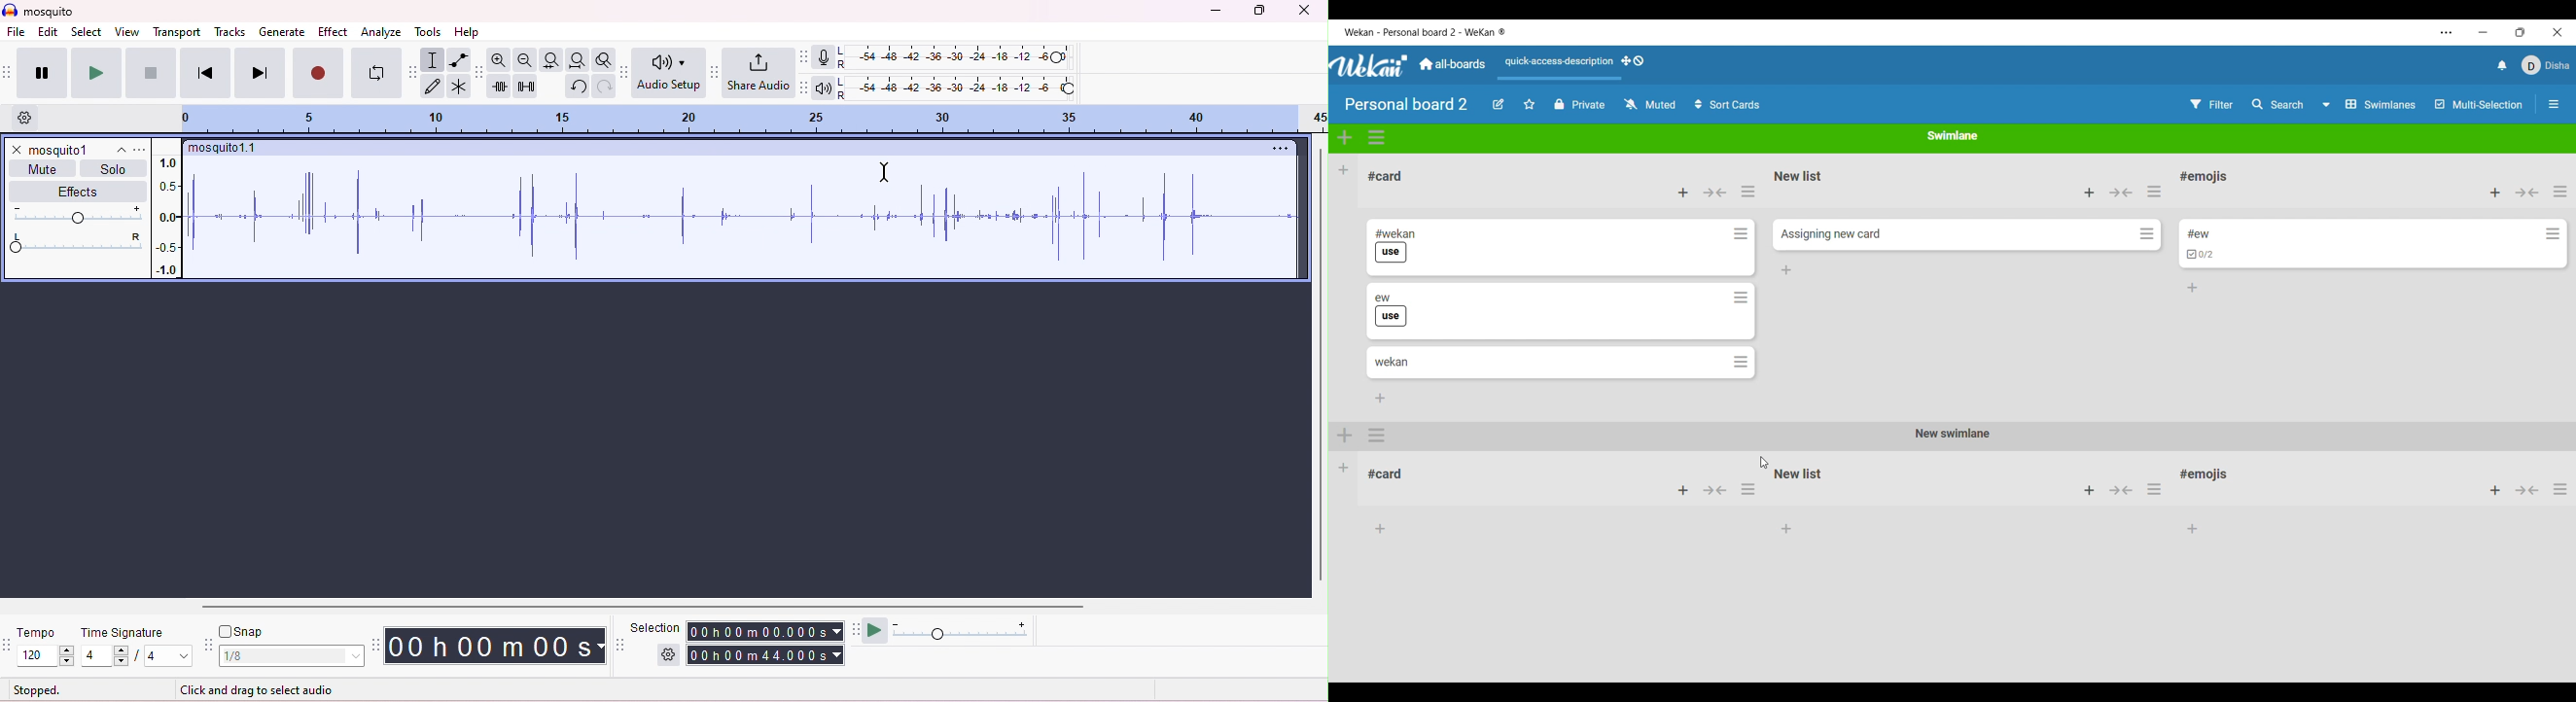 The height and width of the screenshot is (728, 2576). What do you see at coordinates (260, 72) in the screenshot?
I see `next` at bounding box center [260, 72].